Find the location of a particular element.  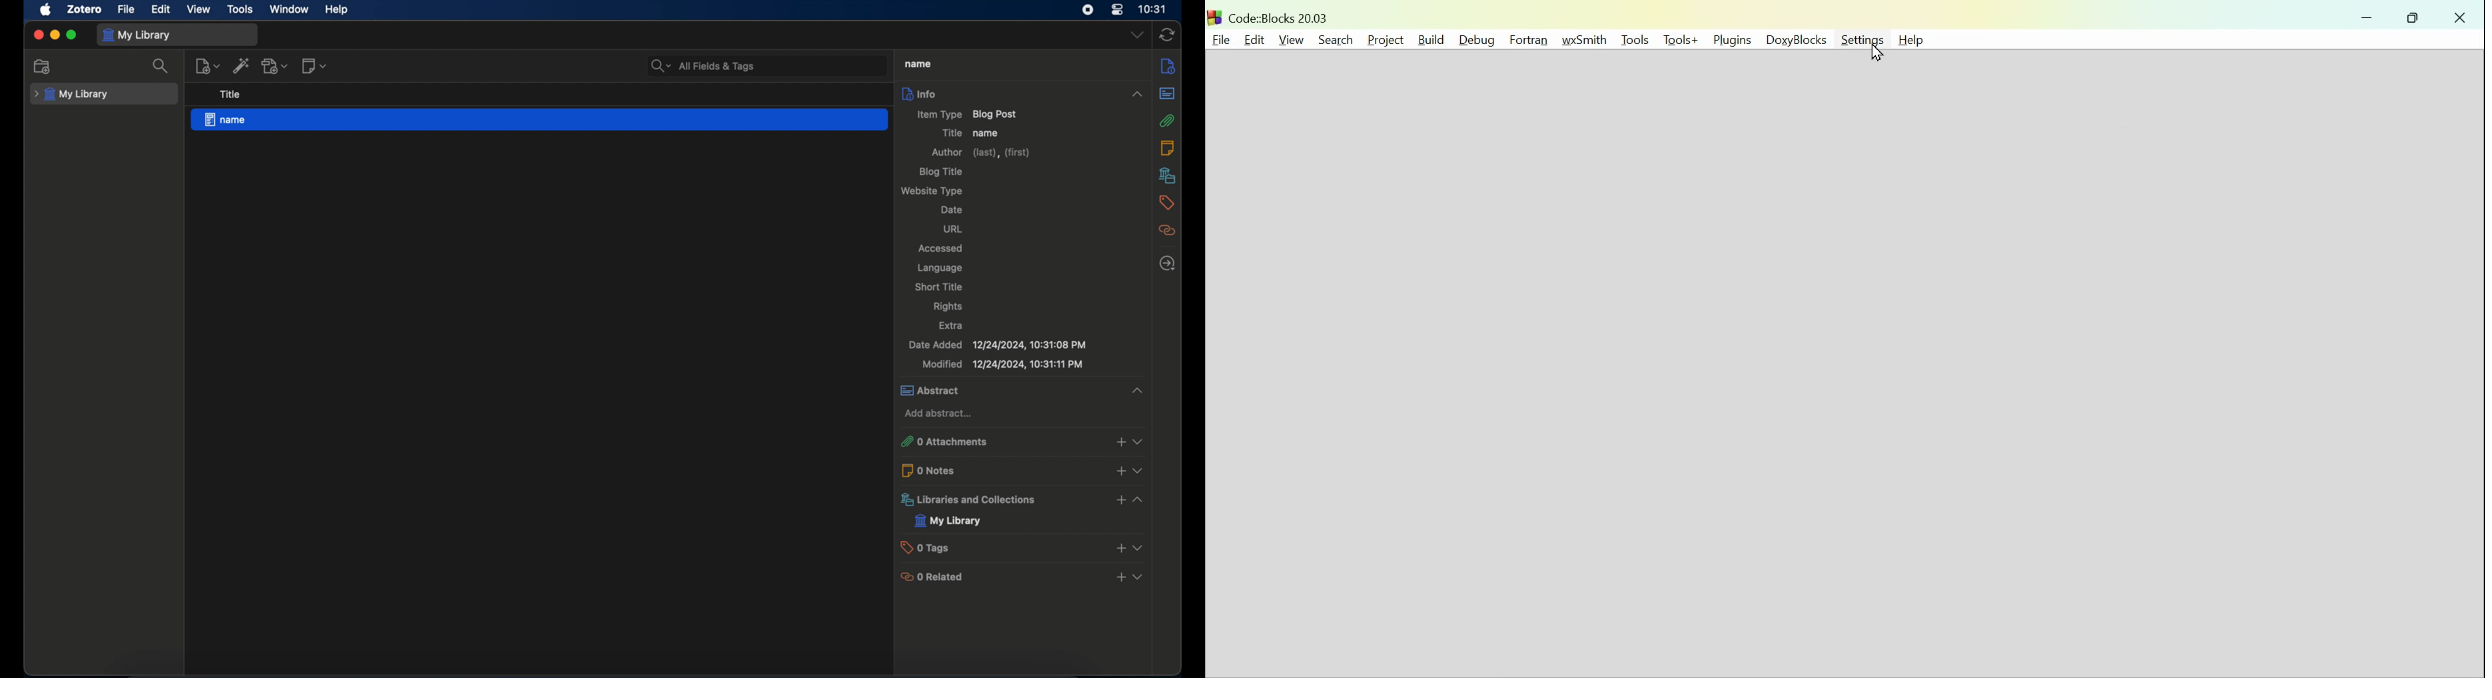

zotero is located at coordinates (84, 9).